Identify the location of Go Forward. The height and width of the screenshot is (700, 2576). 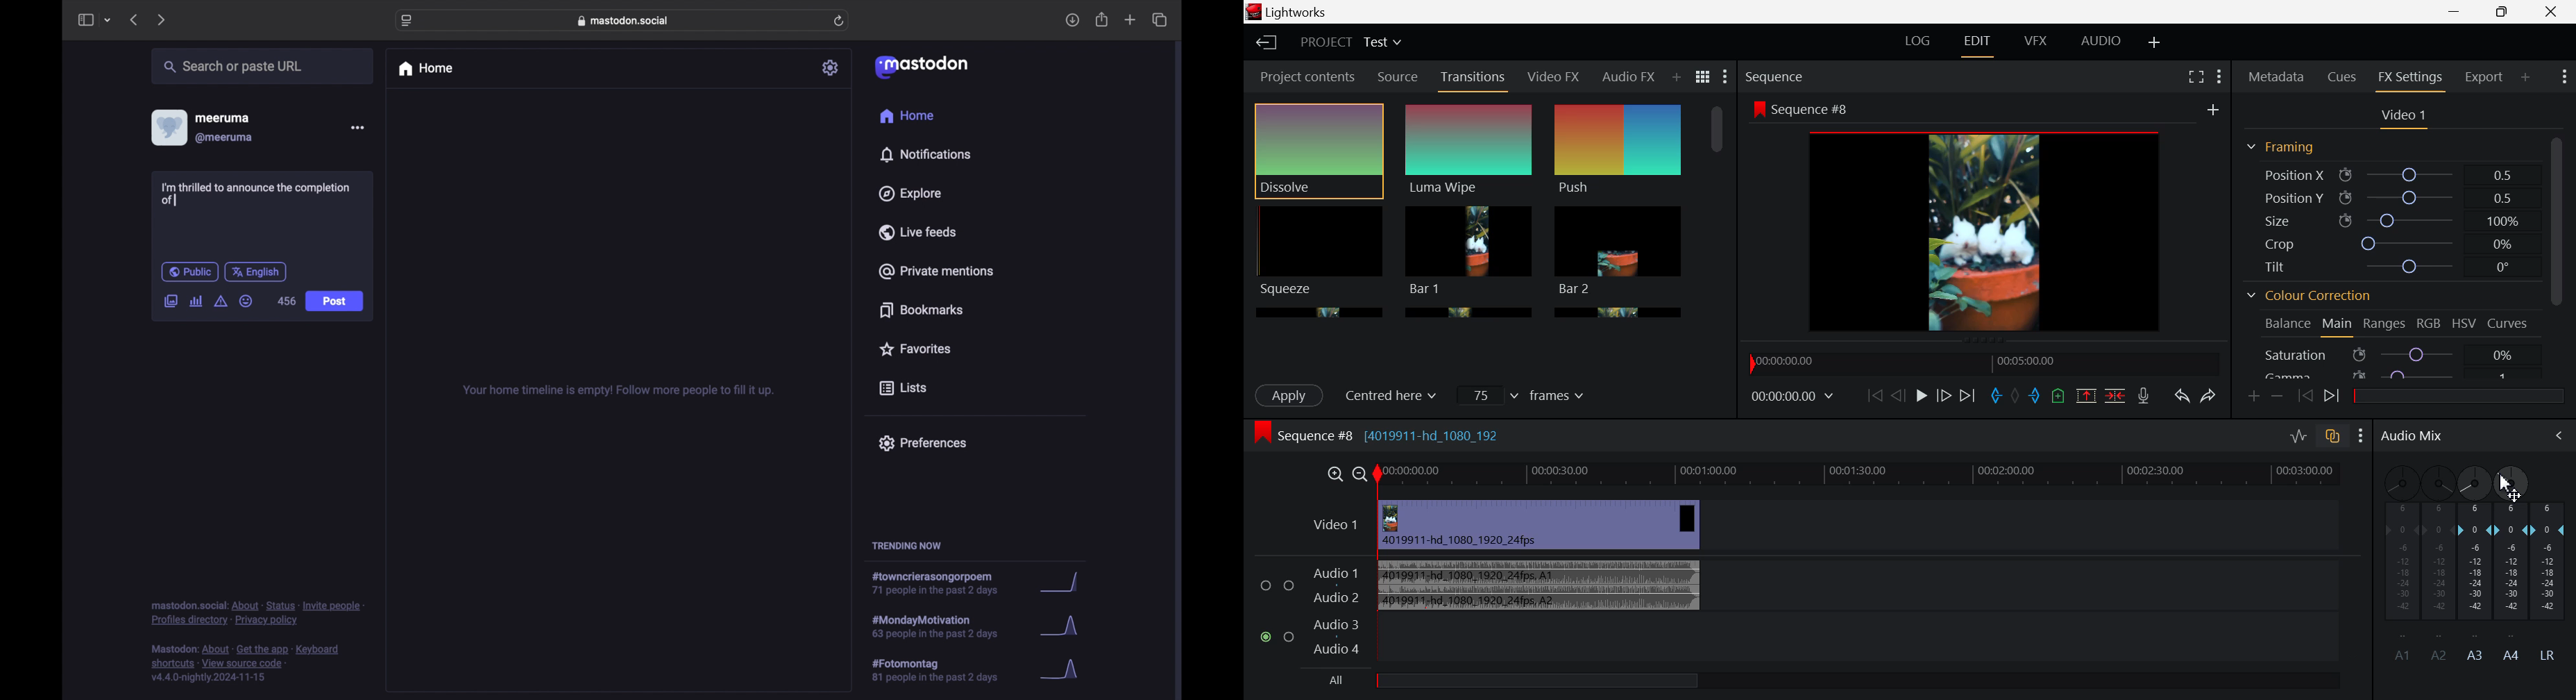
(1944, 395).